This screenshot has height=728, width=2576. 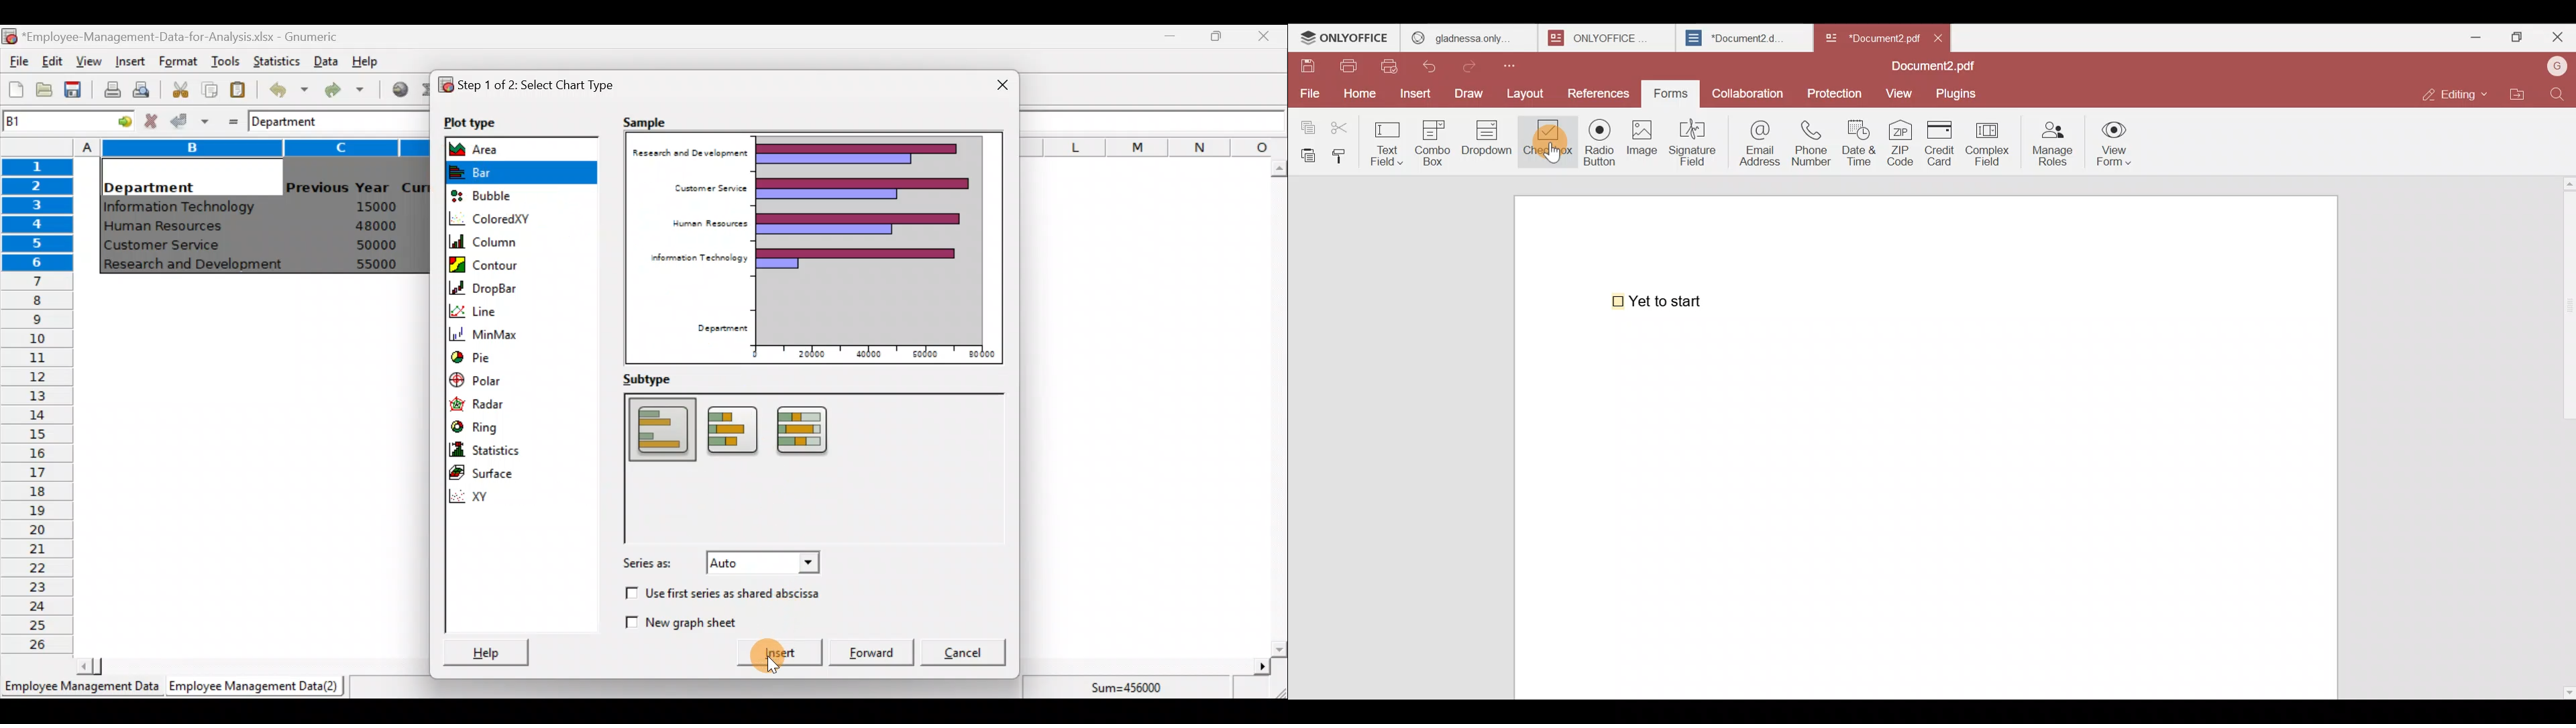 I want to click on Plugins, so click(x=1962, y=94).